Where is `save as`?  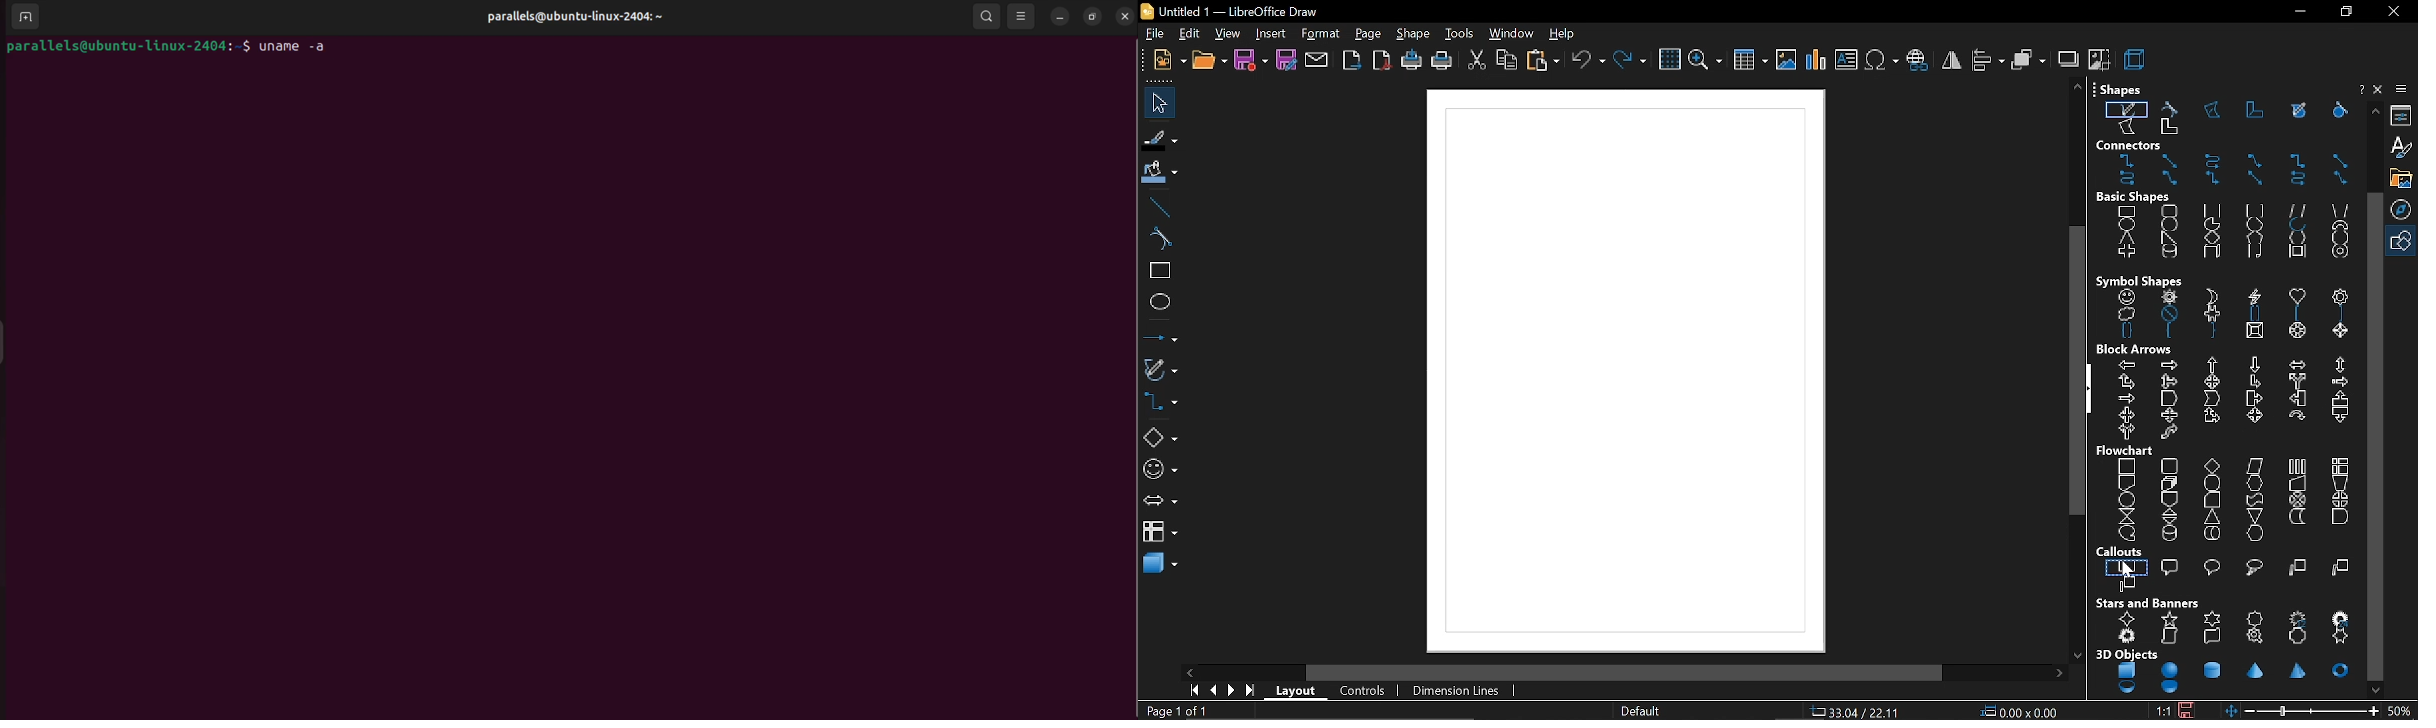
save as is located at coordinates (1286, 61).